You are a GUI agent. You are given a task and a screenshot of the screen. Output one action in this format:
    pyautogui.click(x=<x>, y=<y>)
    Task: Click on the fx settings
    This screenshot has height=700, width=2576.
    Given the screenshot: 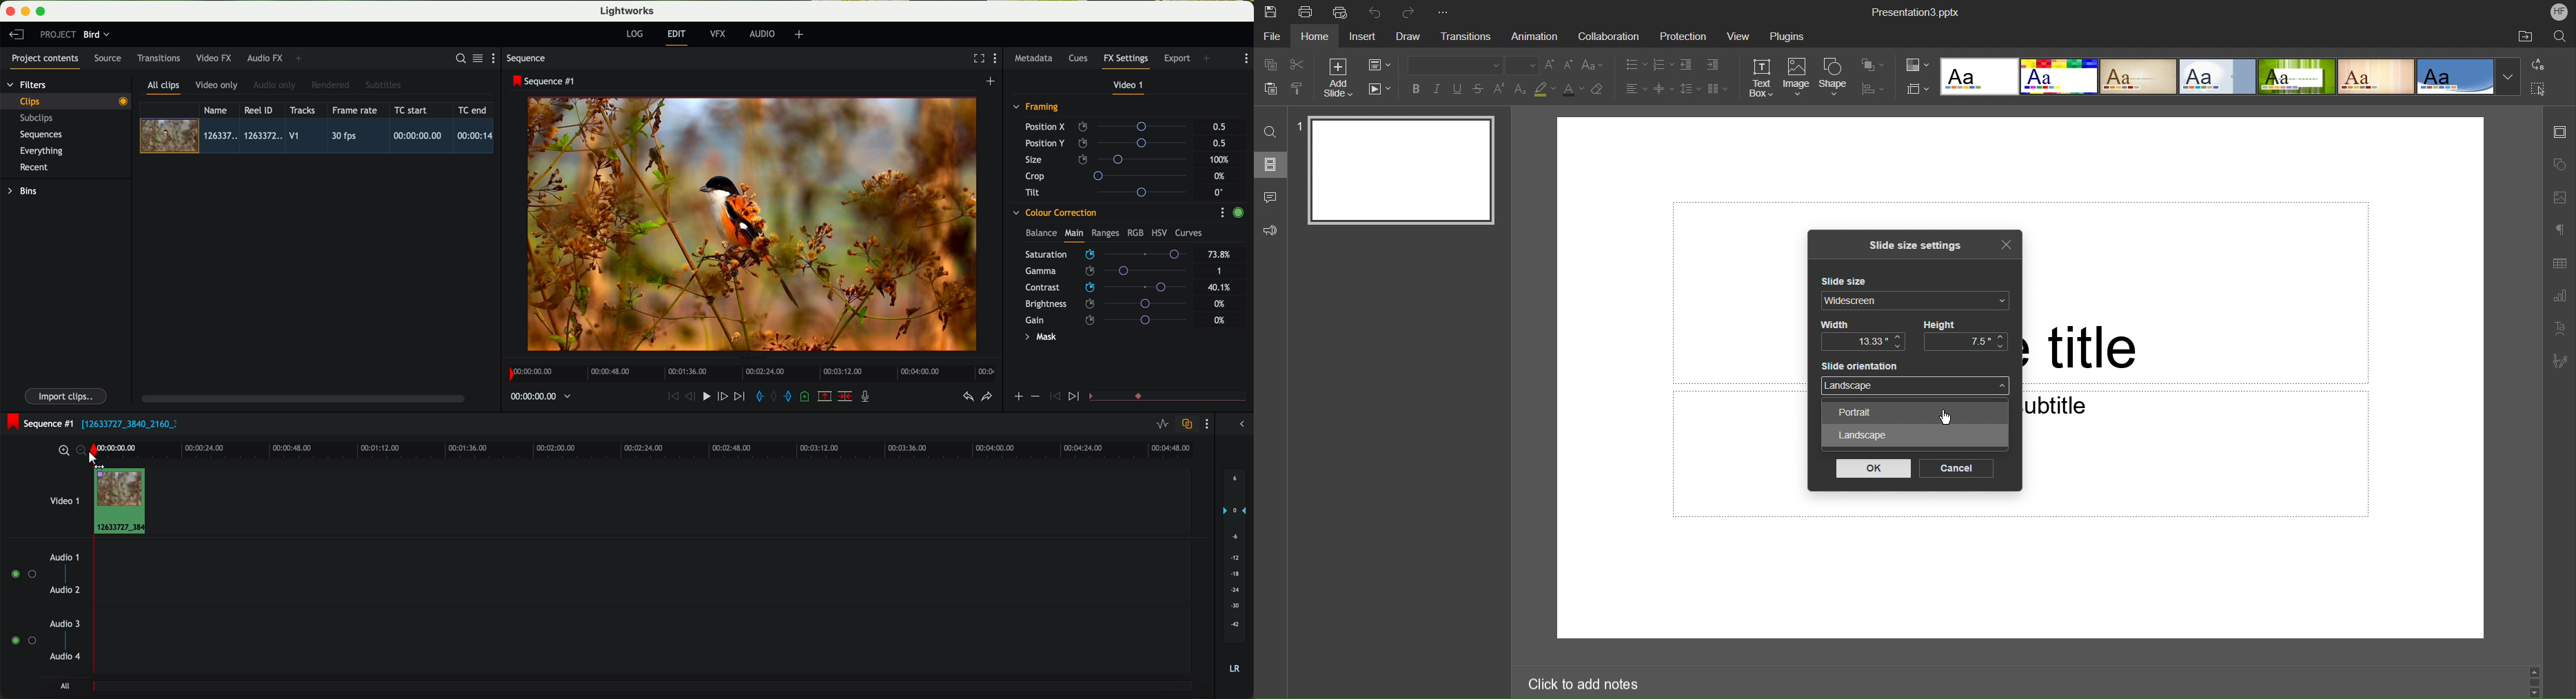 What is the action you would take?
    pyautogui.click(x=1126, y=61)
    